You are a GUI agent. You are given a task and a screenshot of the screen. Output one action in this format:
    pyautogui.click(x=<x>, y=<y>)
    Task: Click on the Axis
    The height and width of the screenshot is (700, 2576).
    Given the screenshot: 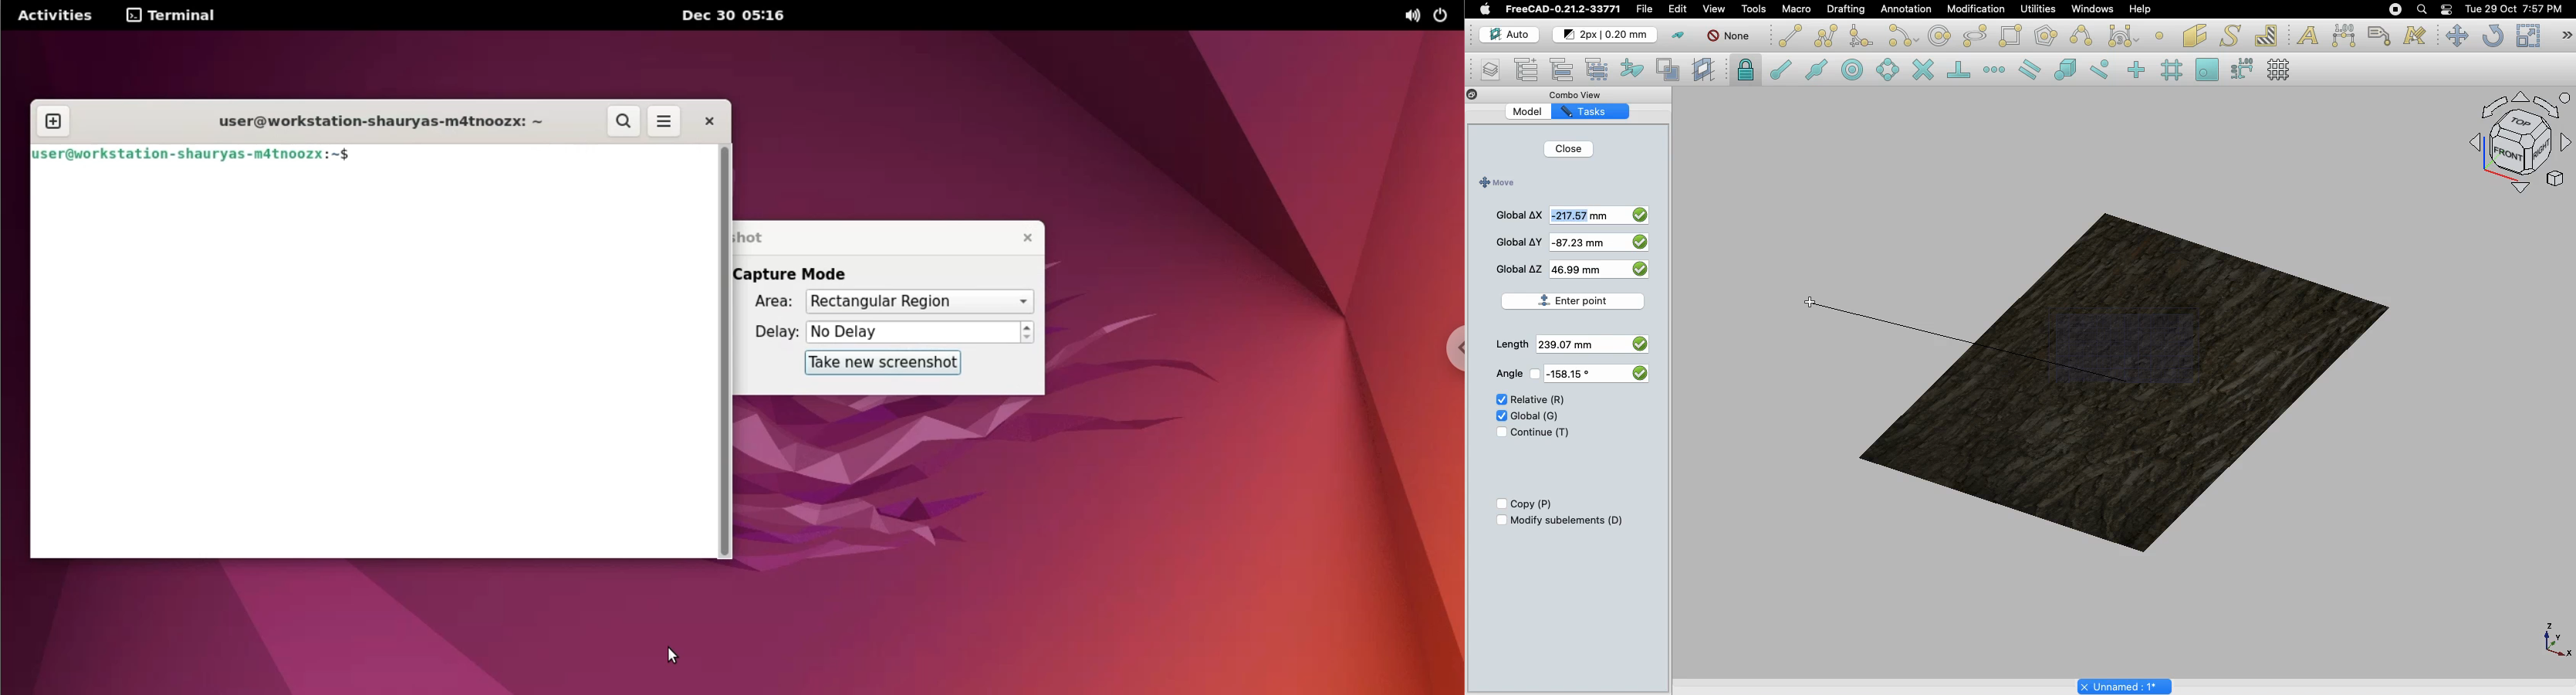 What is the action you would take?
    pyautogui.click(x=2554, y=639)
    